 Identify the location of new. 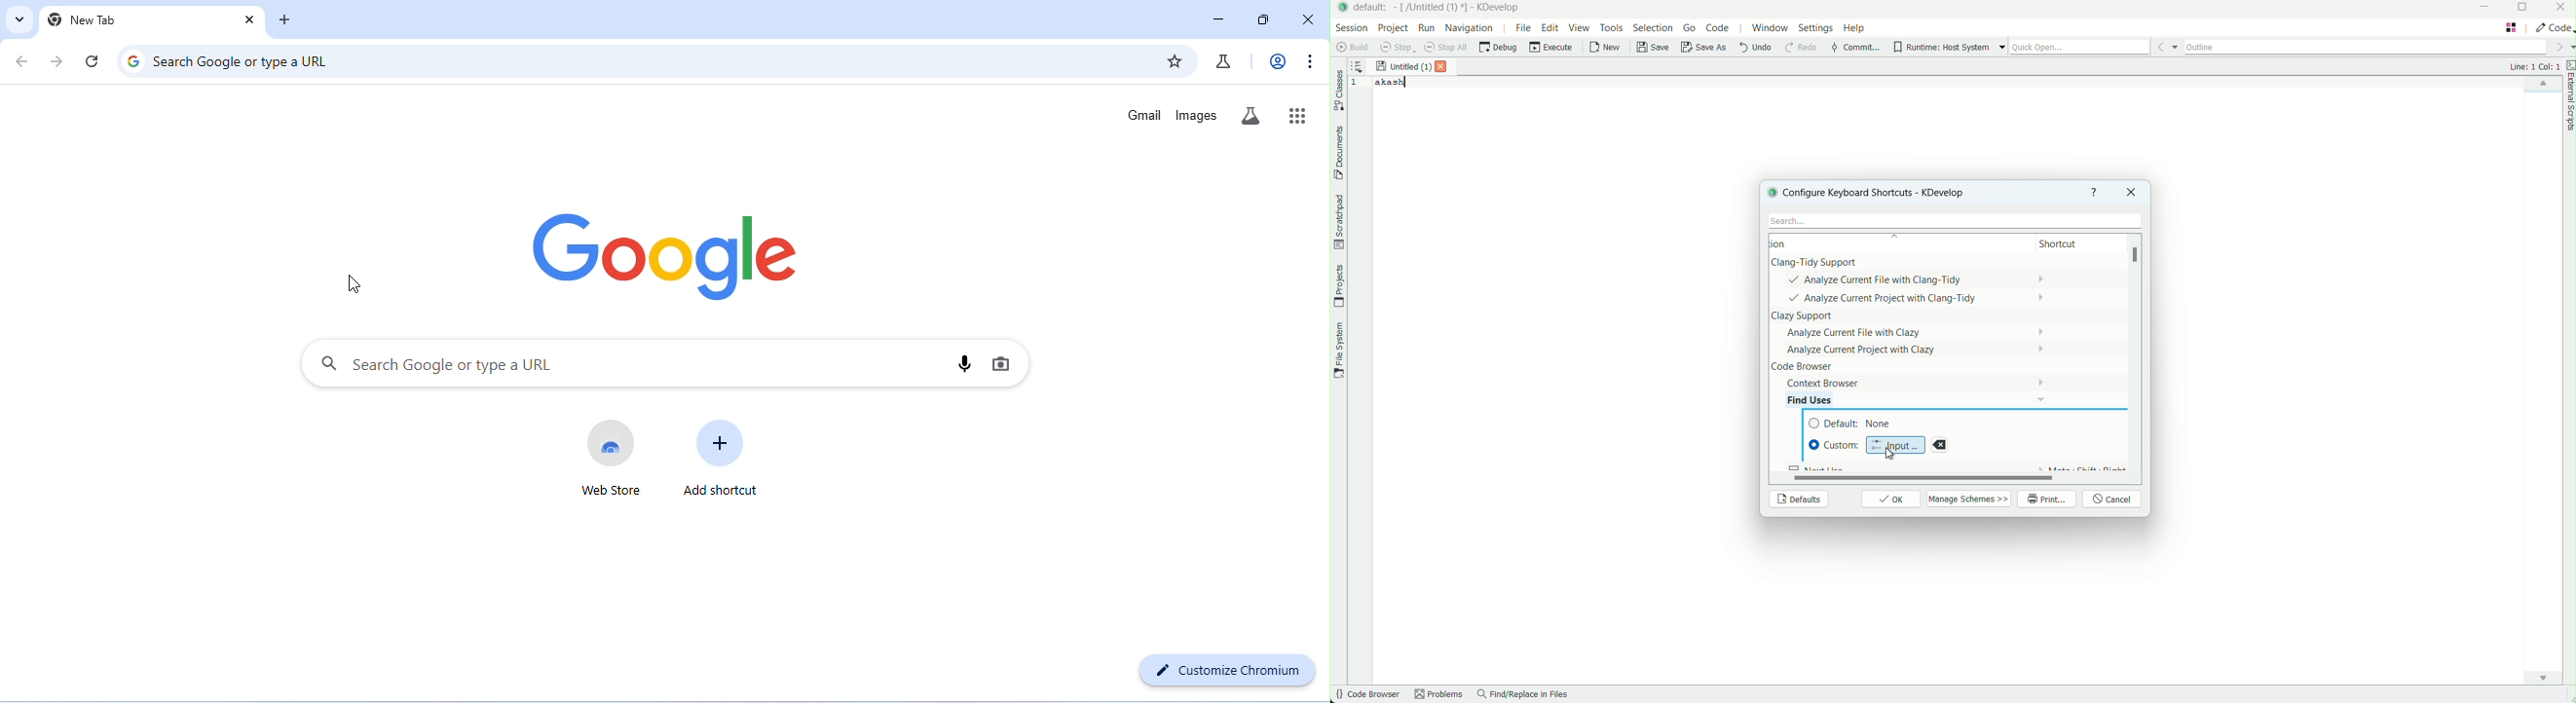
(1606, 49).